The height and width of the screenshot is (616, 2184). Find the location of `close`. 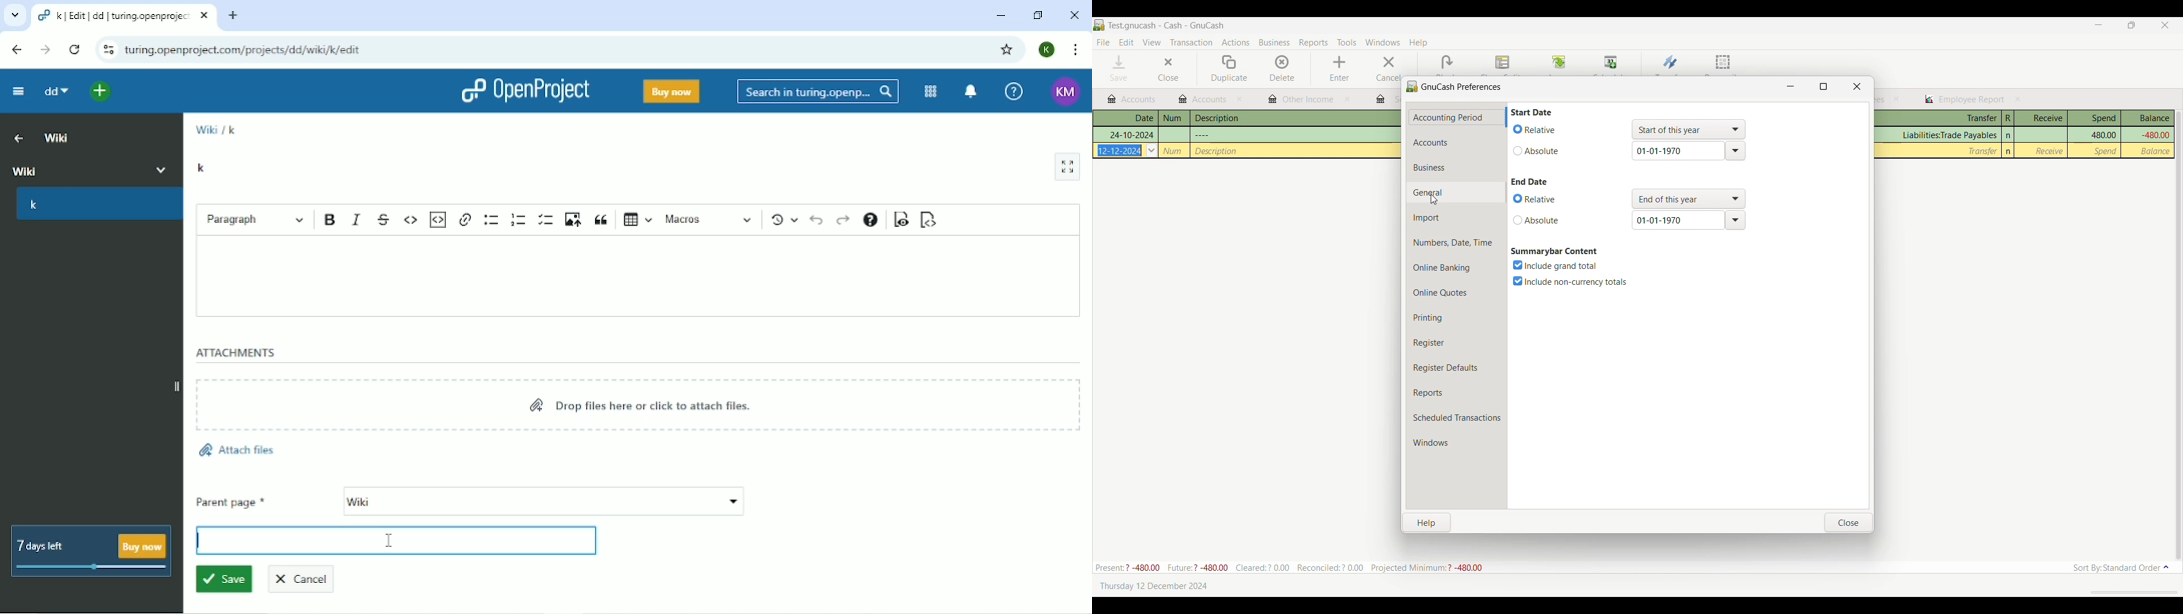

close is located at coordinates (1347, 99).